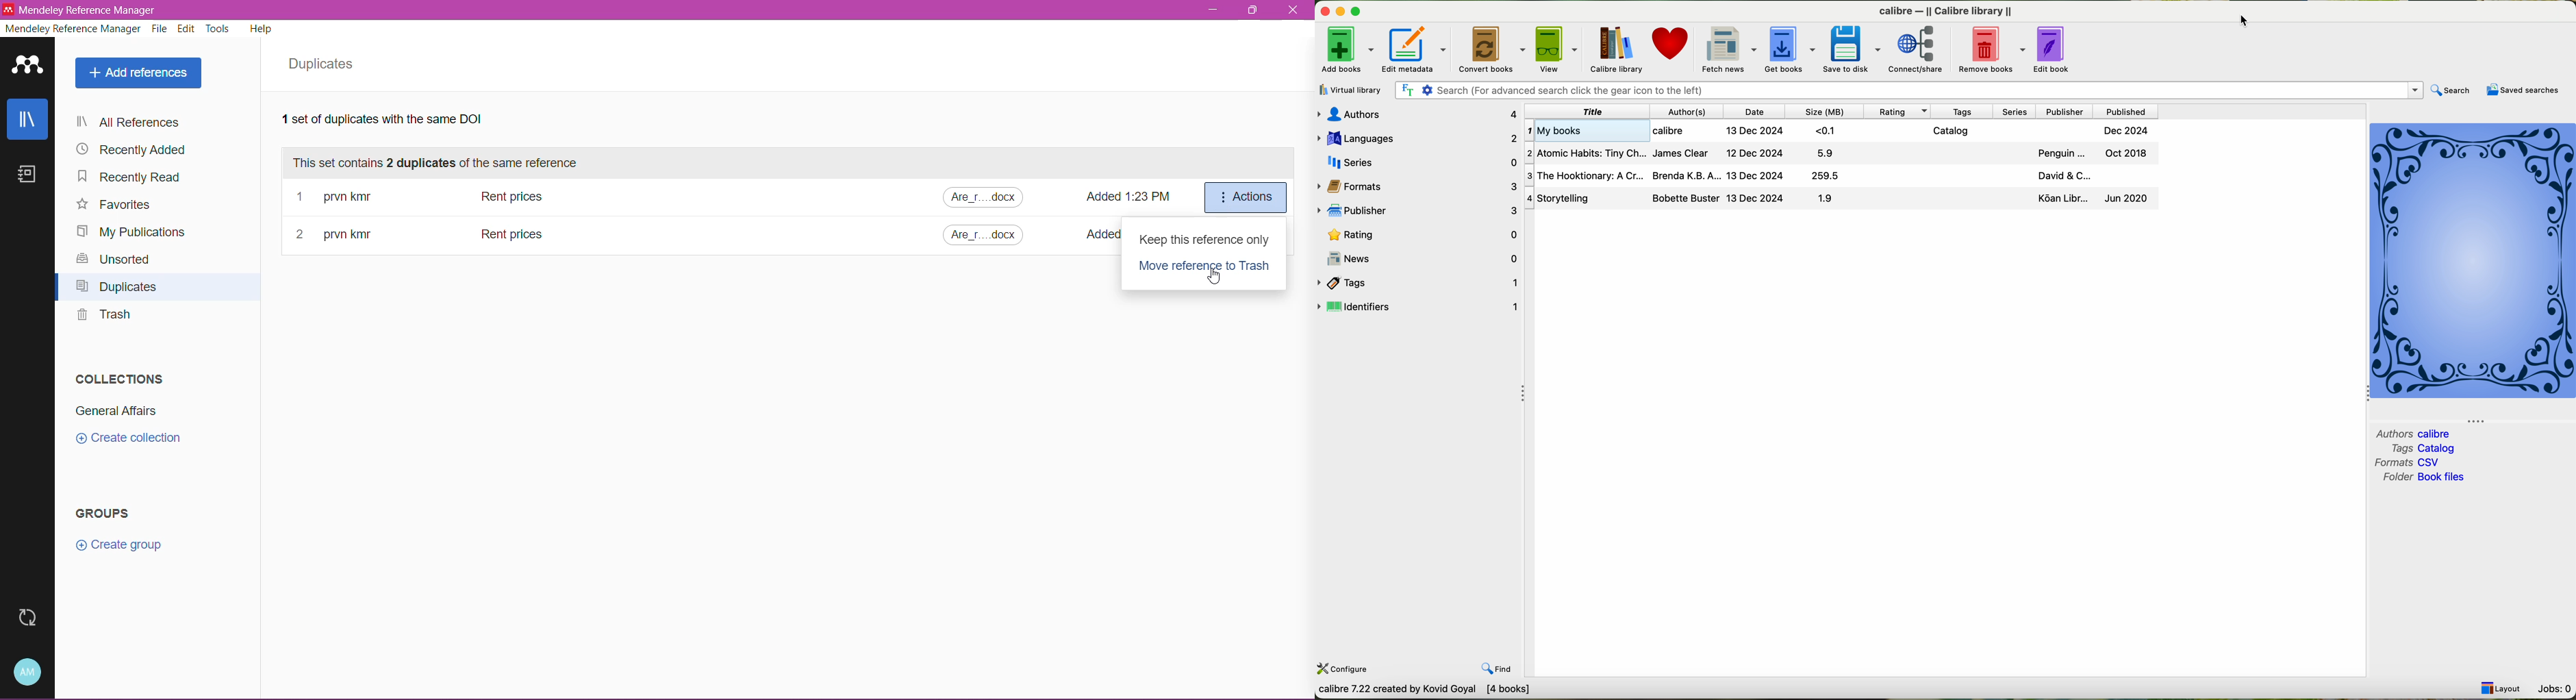 This screenshot has height=700, width=2576. I want to click on view, so click(1558, 50).